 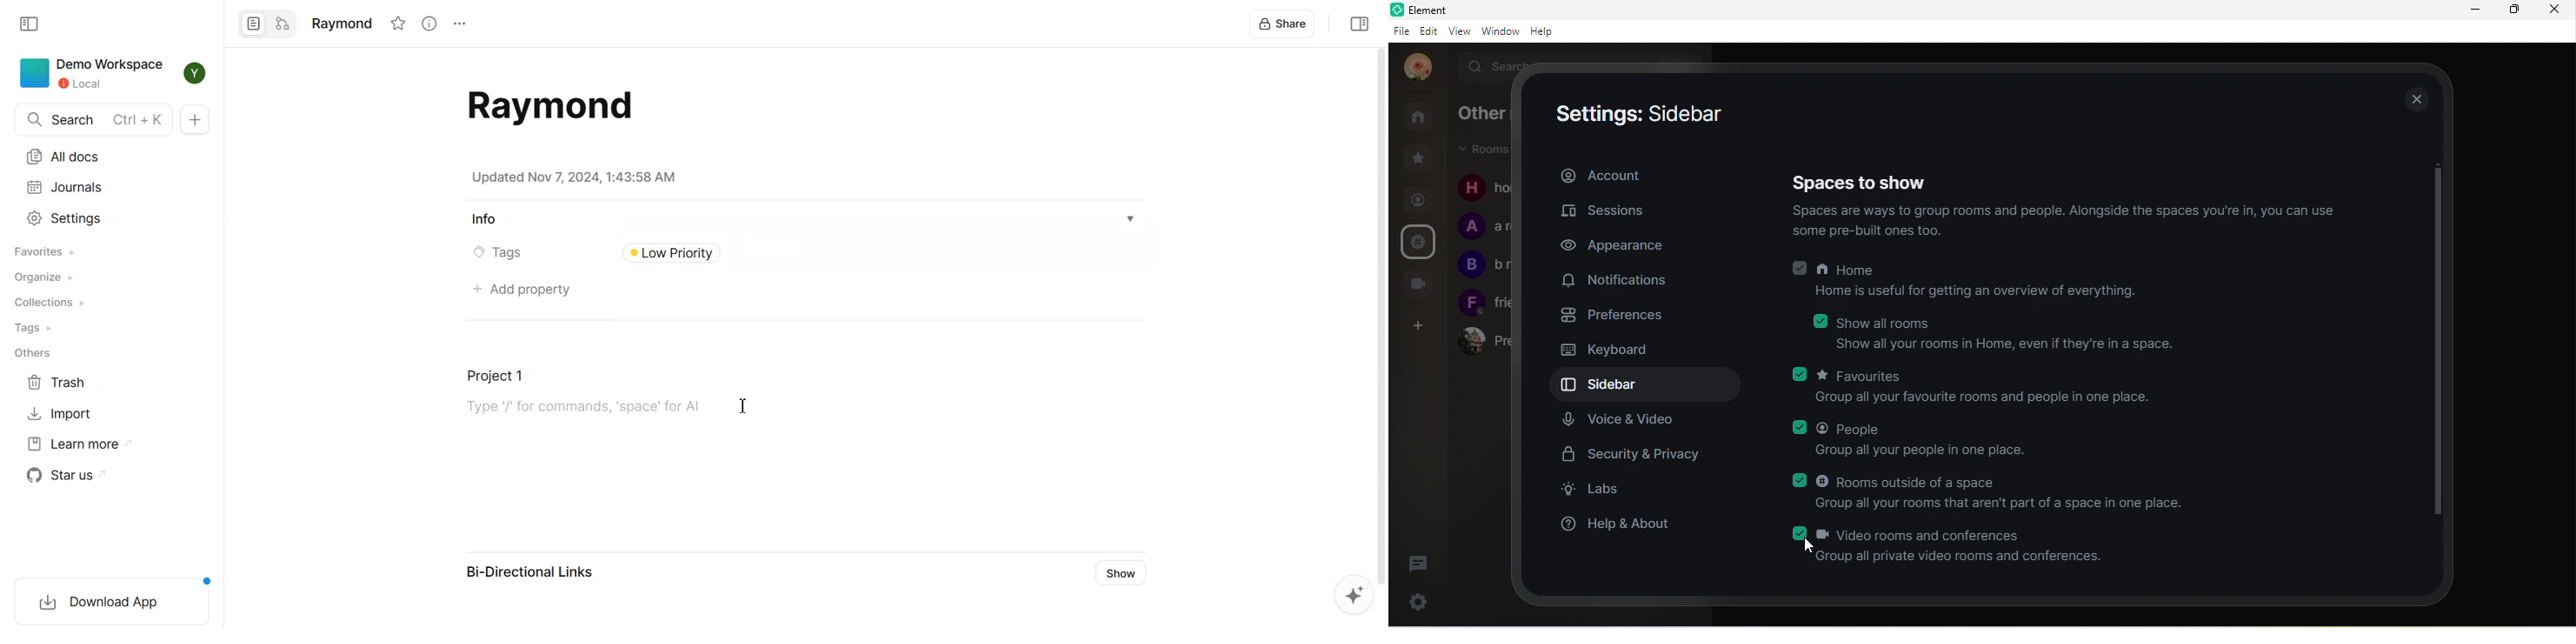 What do you see at coordinates (458, 24) in the screenshot?
I see `Settings` at bounding box center [458, 24].